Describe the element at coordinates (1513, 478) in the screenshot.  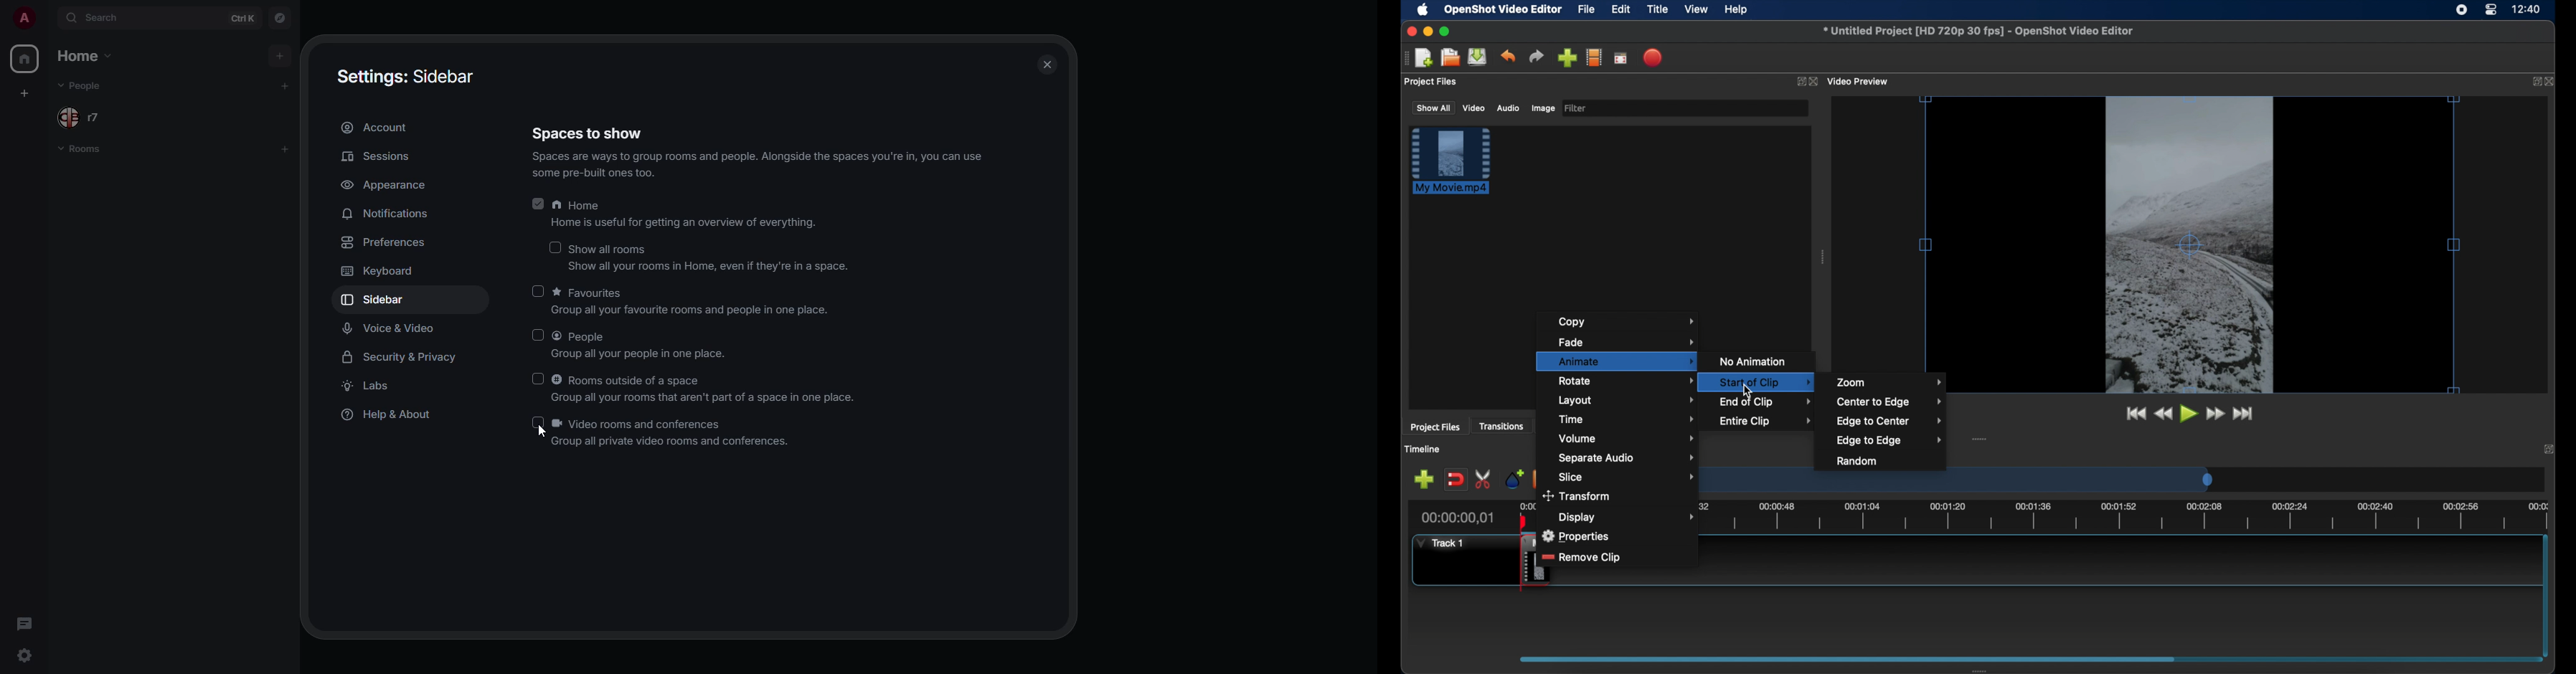
I see `add marker` at that location.